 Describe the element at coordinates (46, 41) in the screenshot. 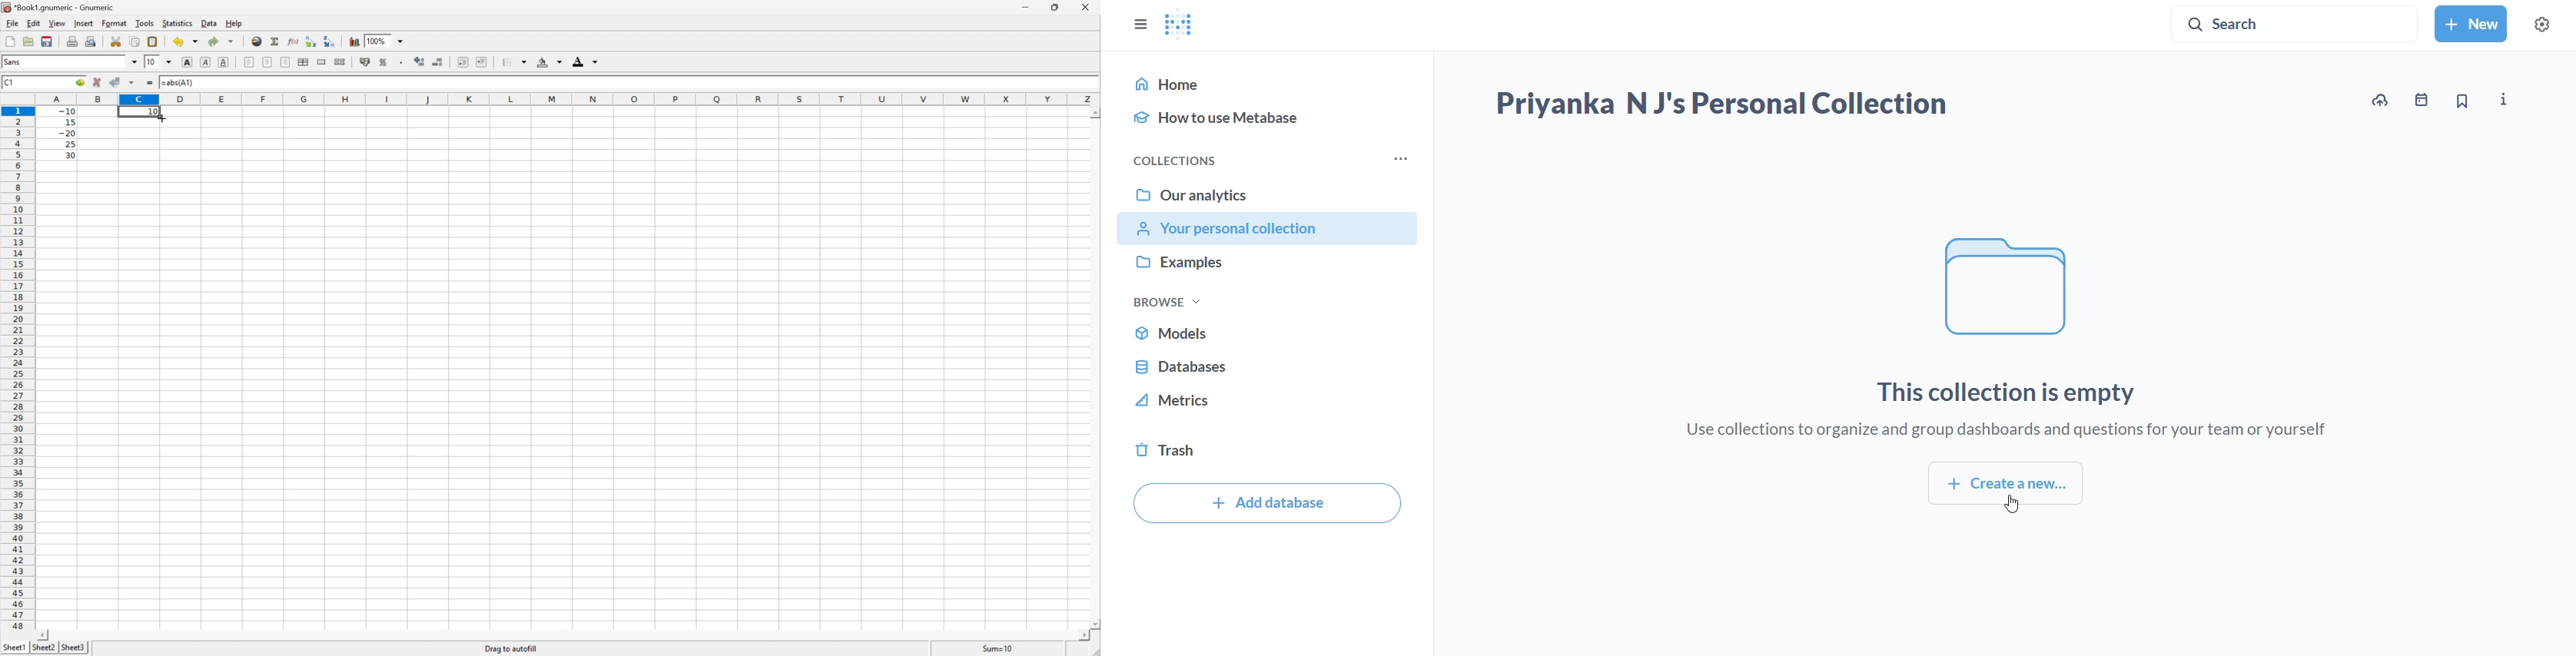

I see `Open mobile file` at that location.